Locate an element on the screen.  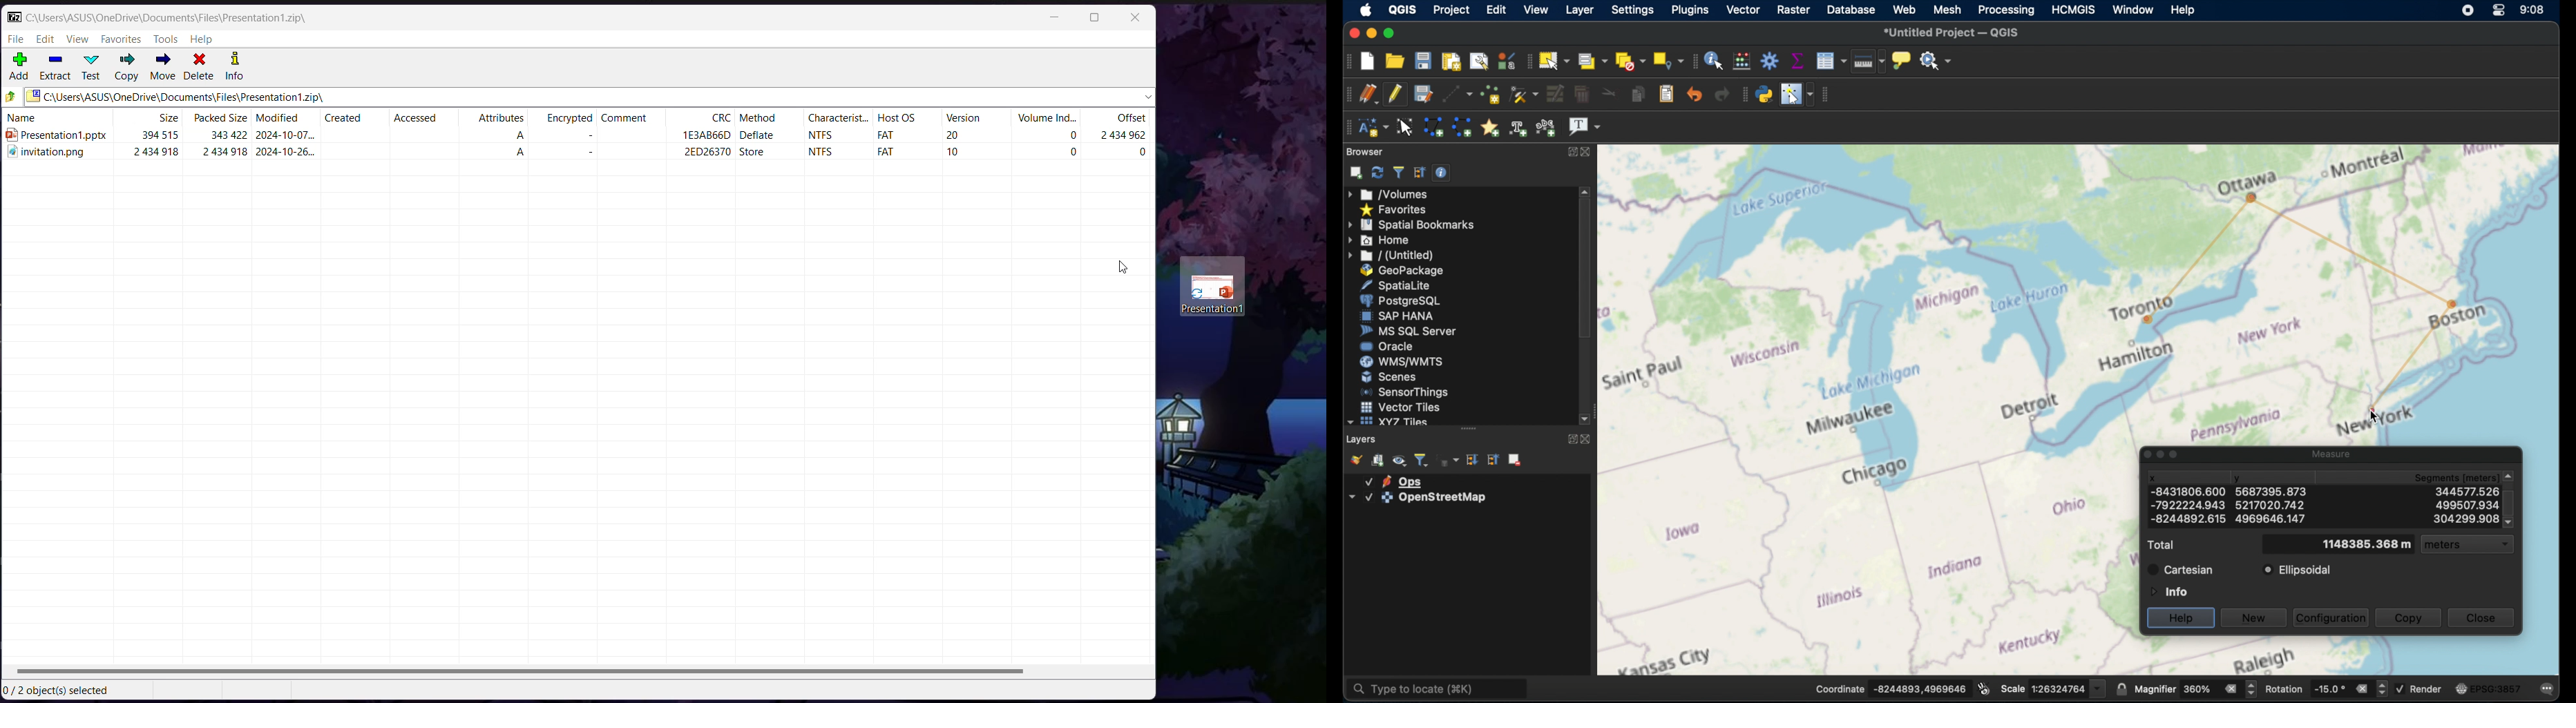
identify features is located at coordinates (1716, 59).